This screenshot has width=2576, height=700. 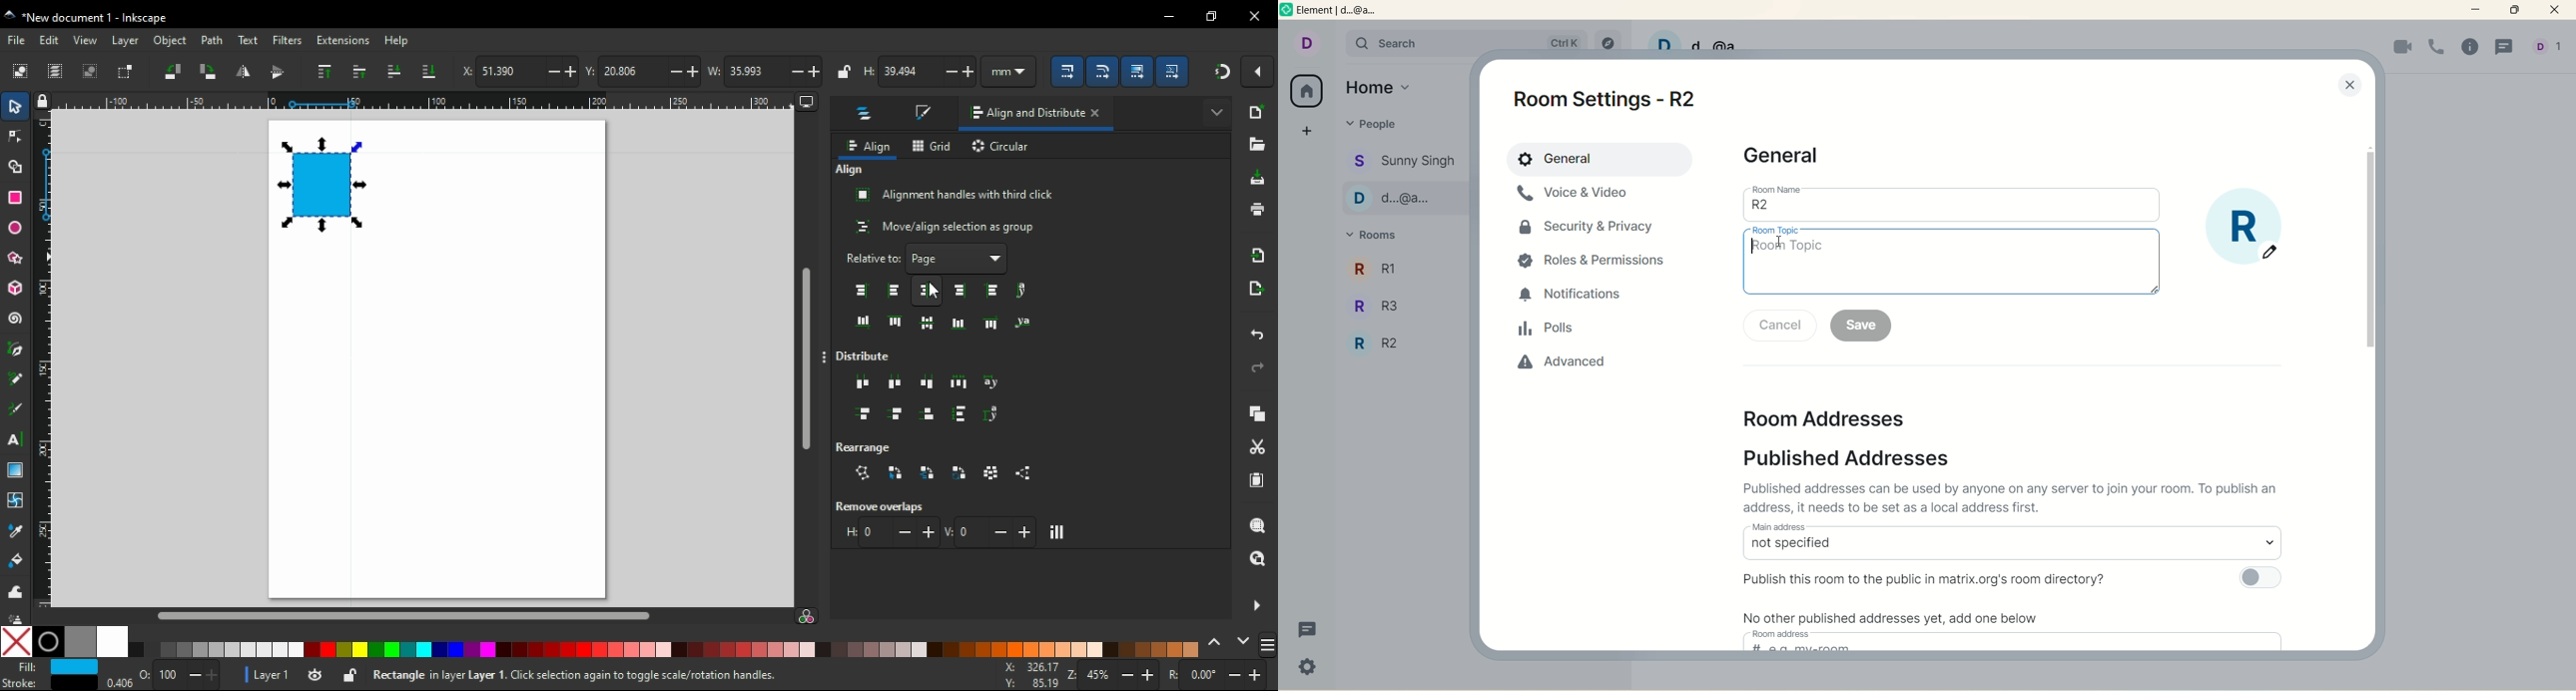 What do you see at coordinates (16, 499) in the screenshot?
I see `mesh tool` at bounding box center [16, 499].